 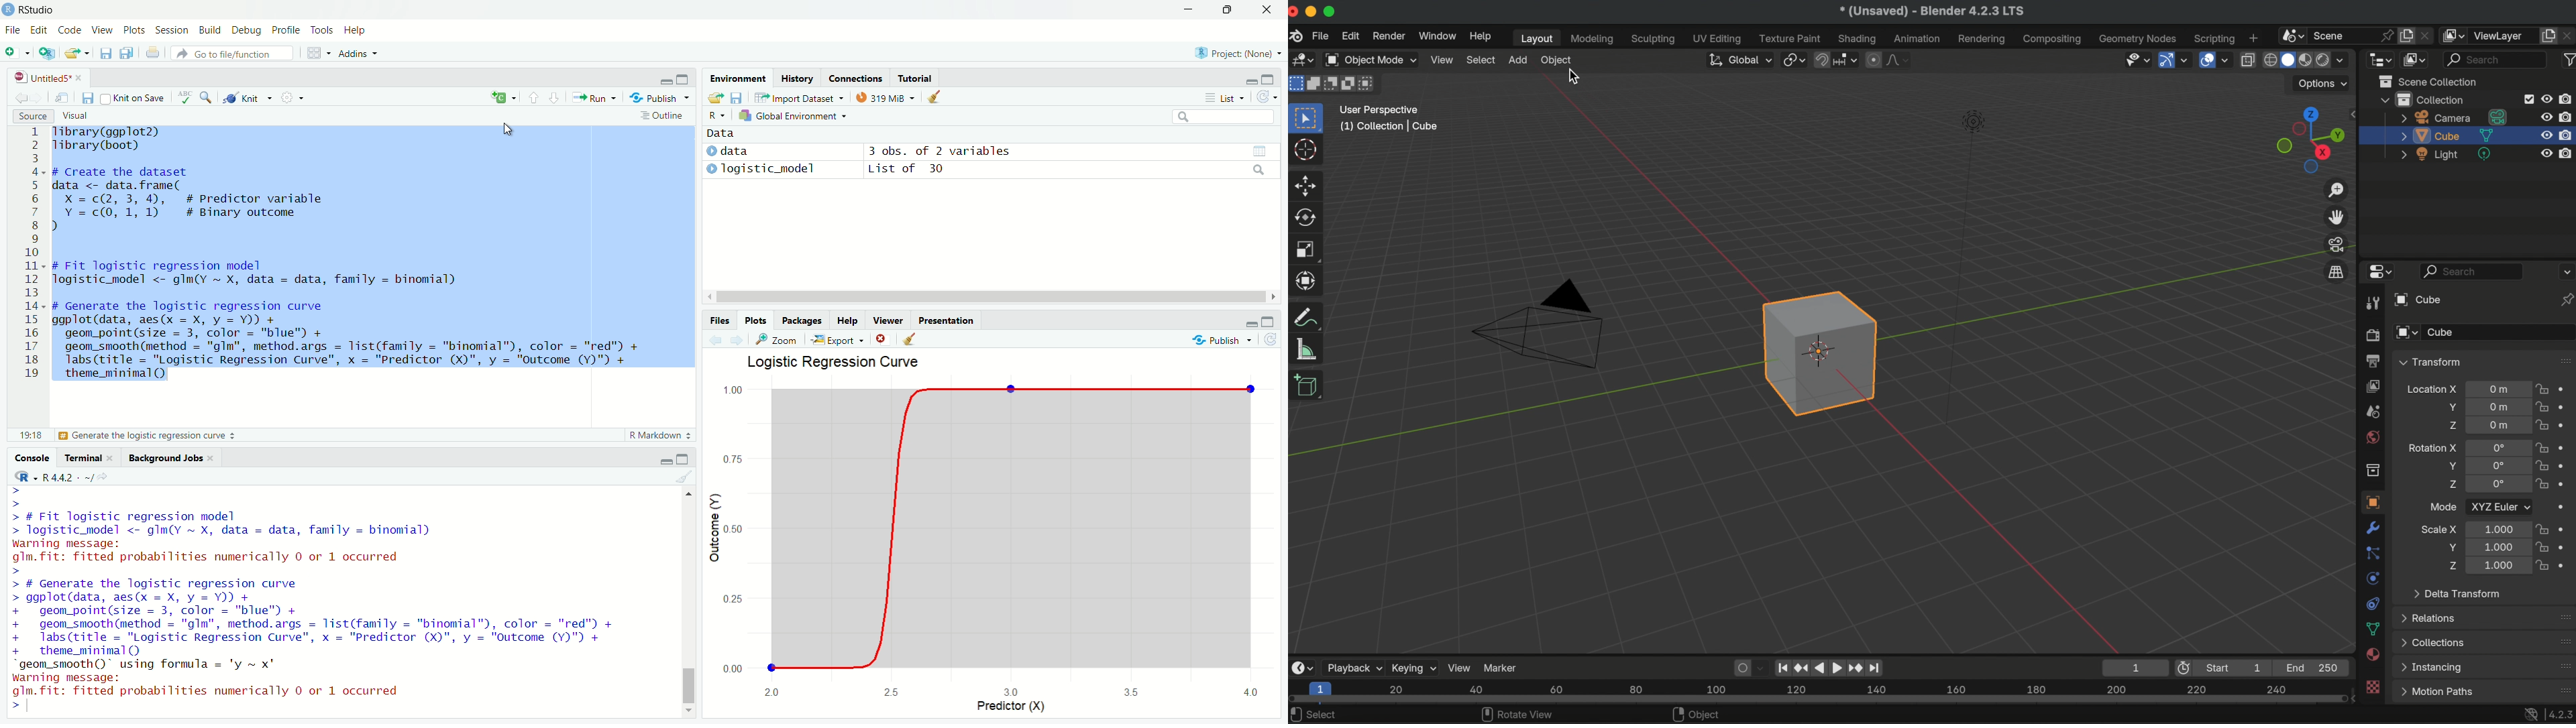 I want to click on Presentation, so click(x=947, y=320).